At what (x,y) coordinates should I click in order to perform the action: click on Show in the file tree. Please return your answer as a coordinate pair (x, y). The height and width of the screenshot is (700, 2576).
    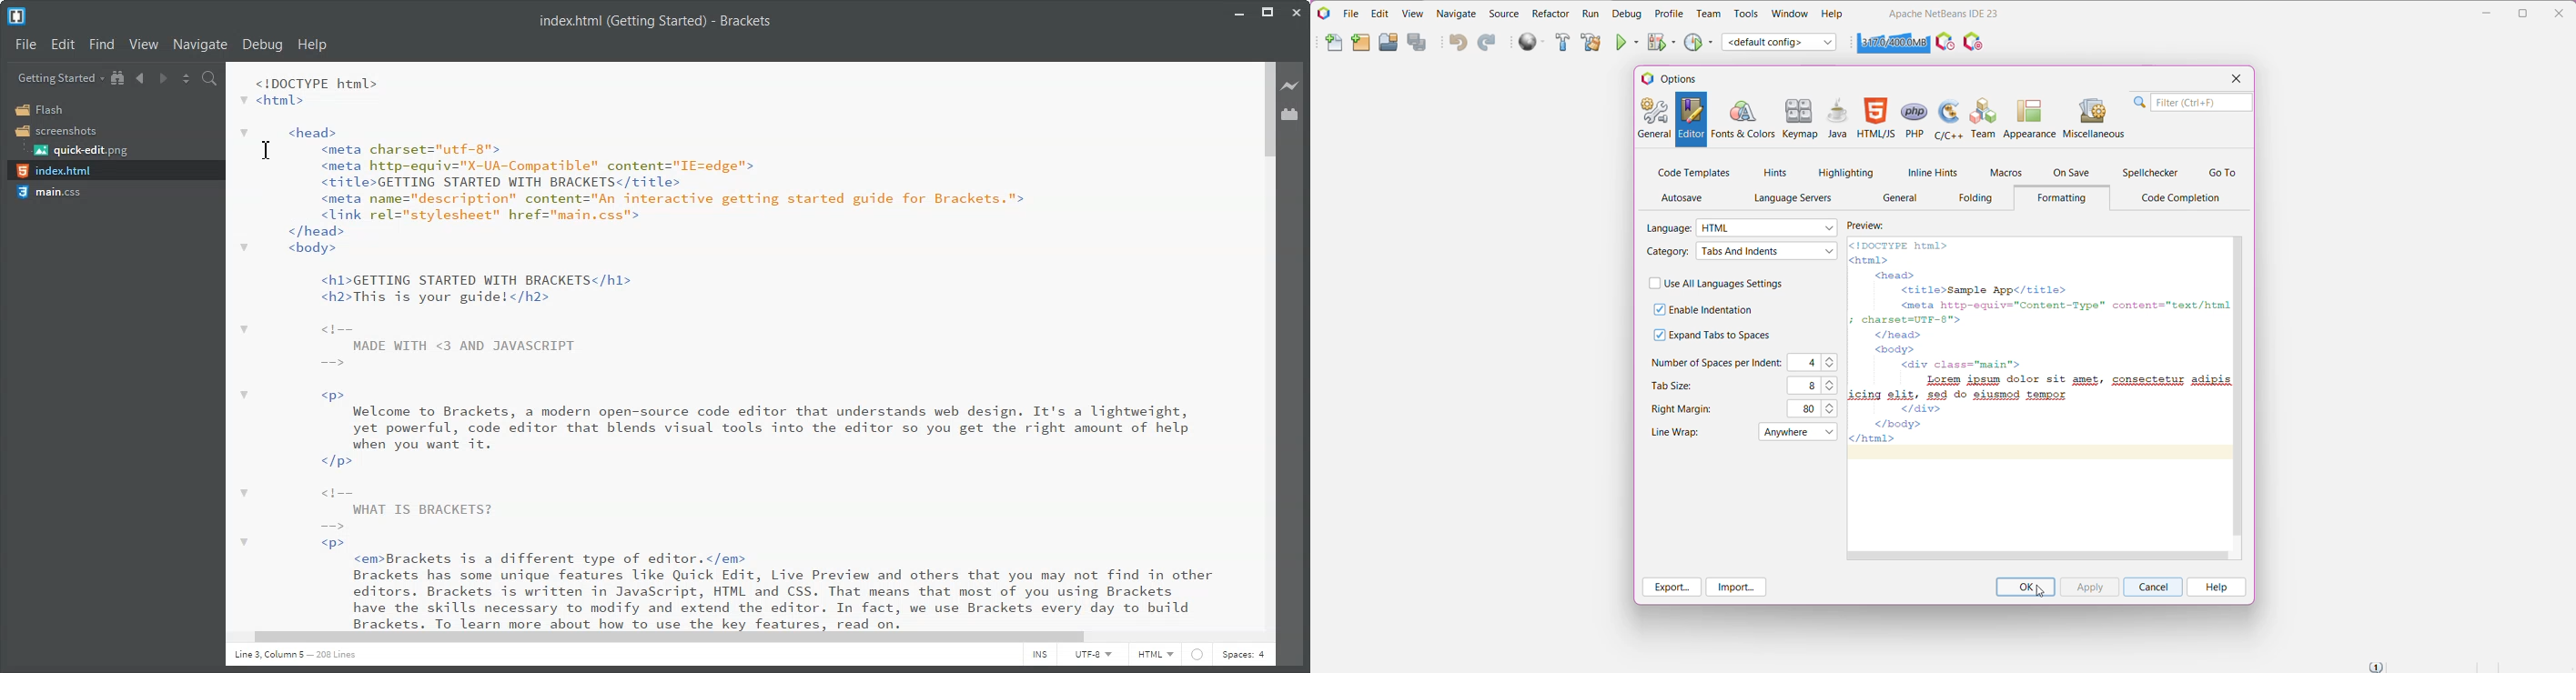
    Looking at the image, I should click on (118, 77).